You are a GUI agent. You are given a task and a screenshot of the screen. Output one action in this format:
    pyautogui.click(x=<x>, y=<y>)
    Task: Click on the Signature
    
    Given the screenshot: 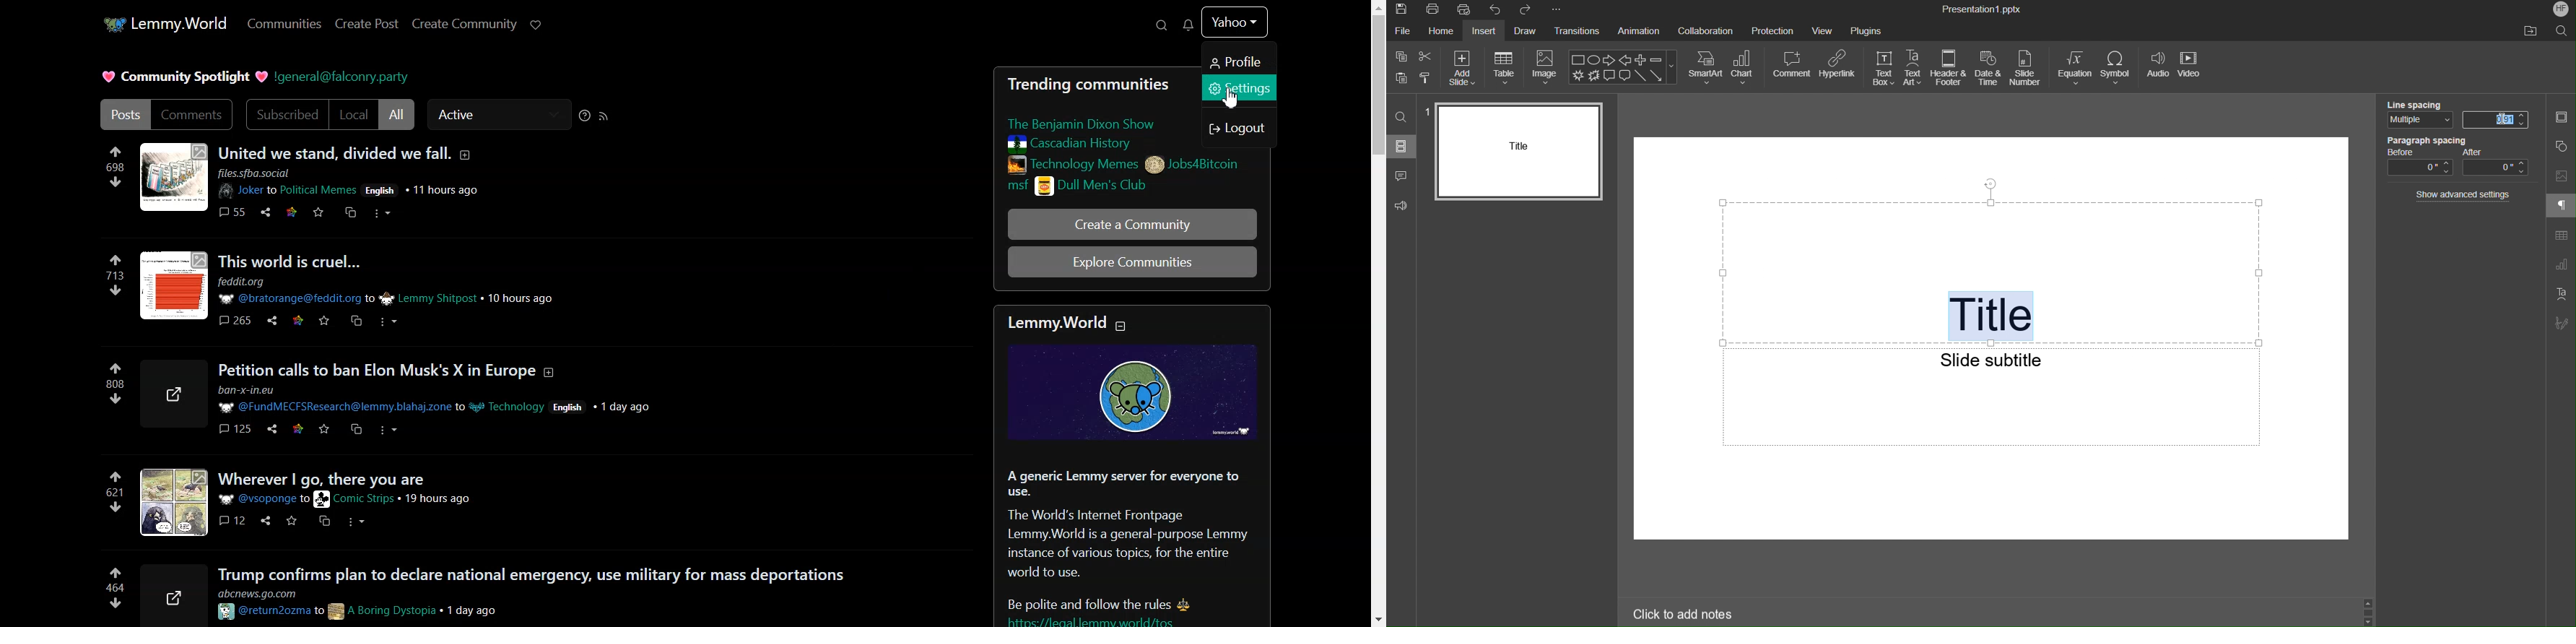 What is the action you would take?
    pyautogui.click(x=2560, y=323)
    